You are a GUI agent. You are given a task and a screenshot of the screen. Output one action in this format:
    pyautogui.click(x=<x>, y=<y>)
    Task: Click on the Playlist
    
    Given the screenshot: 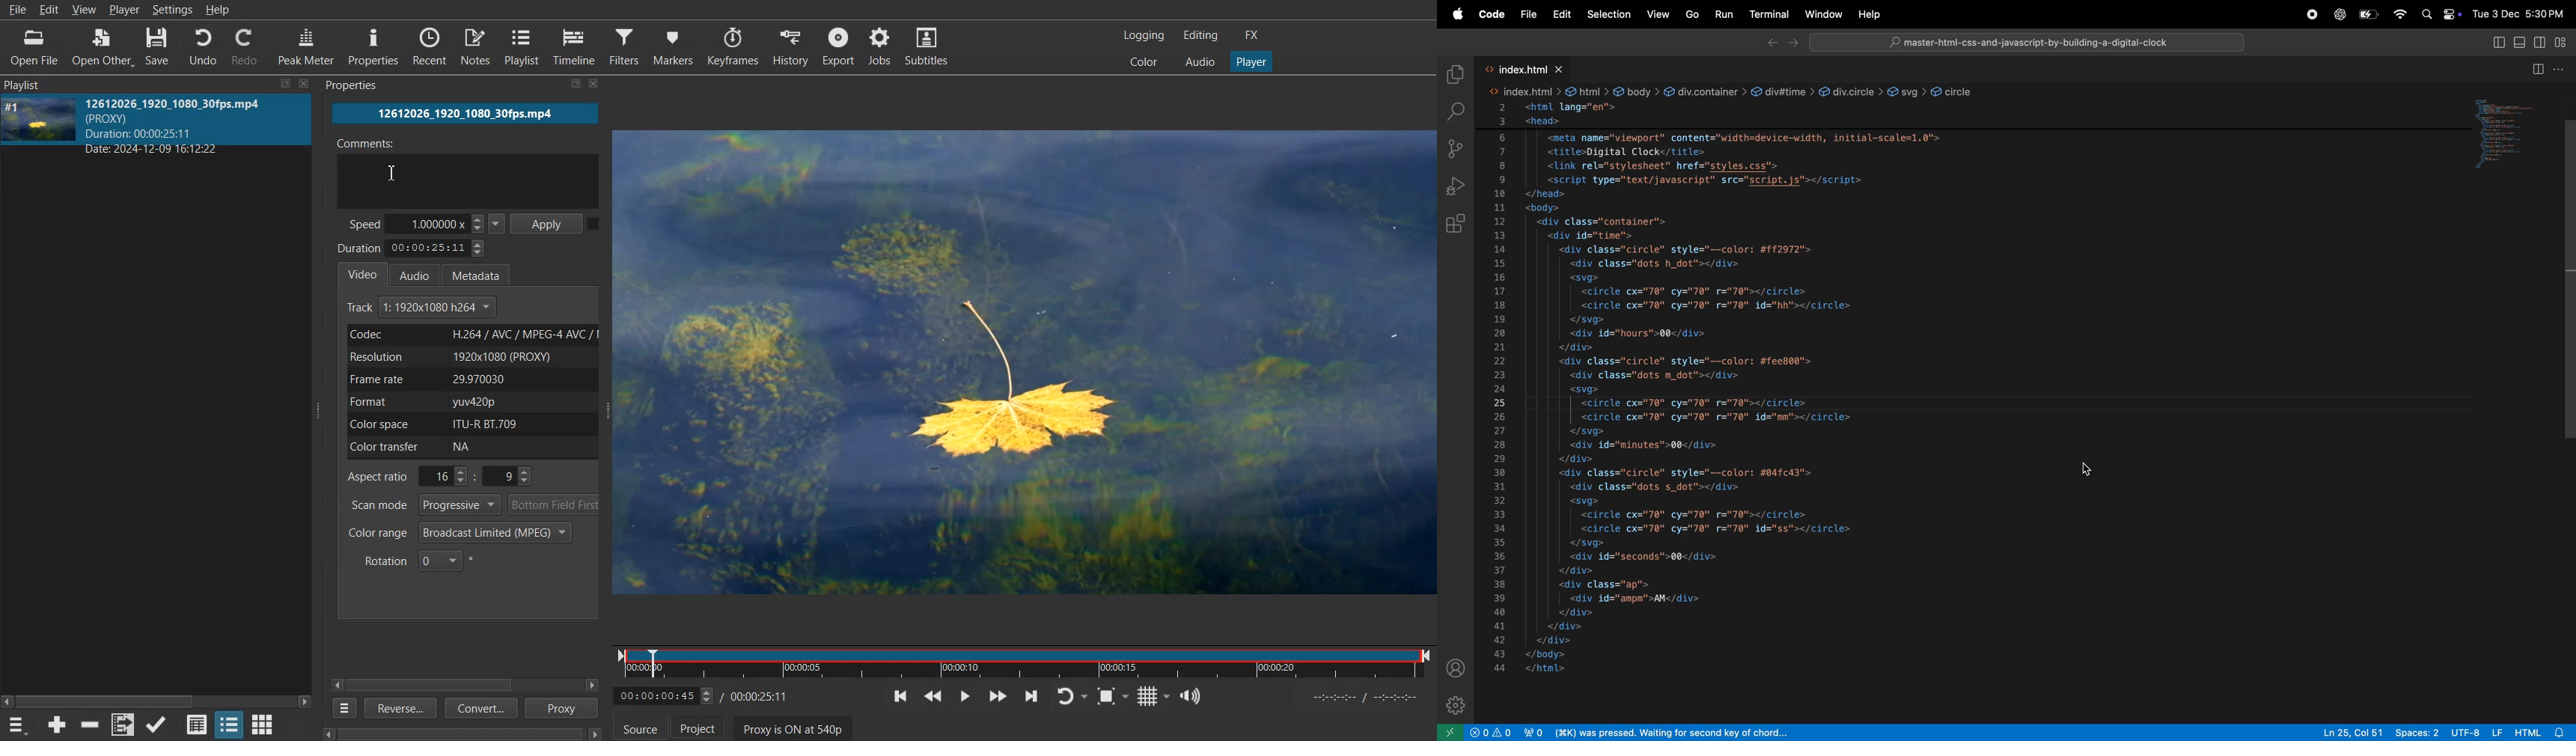 What is the action you would take?
    pyautogui.click(x=523, y=46)
    